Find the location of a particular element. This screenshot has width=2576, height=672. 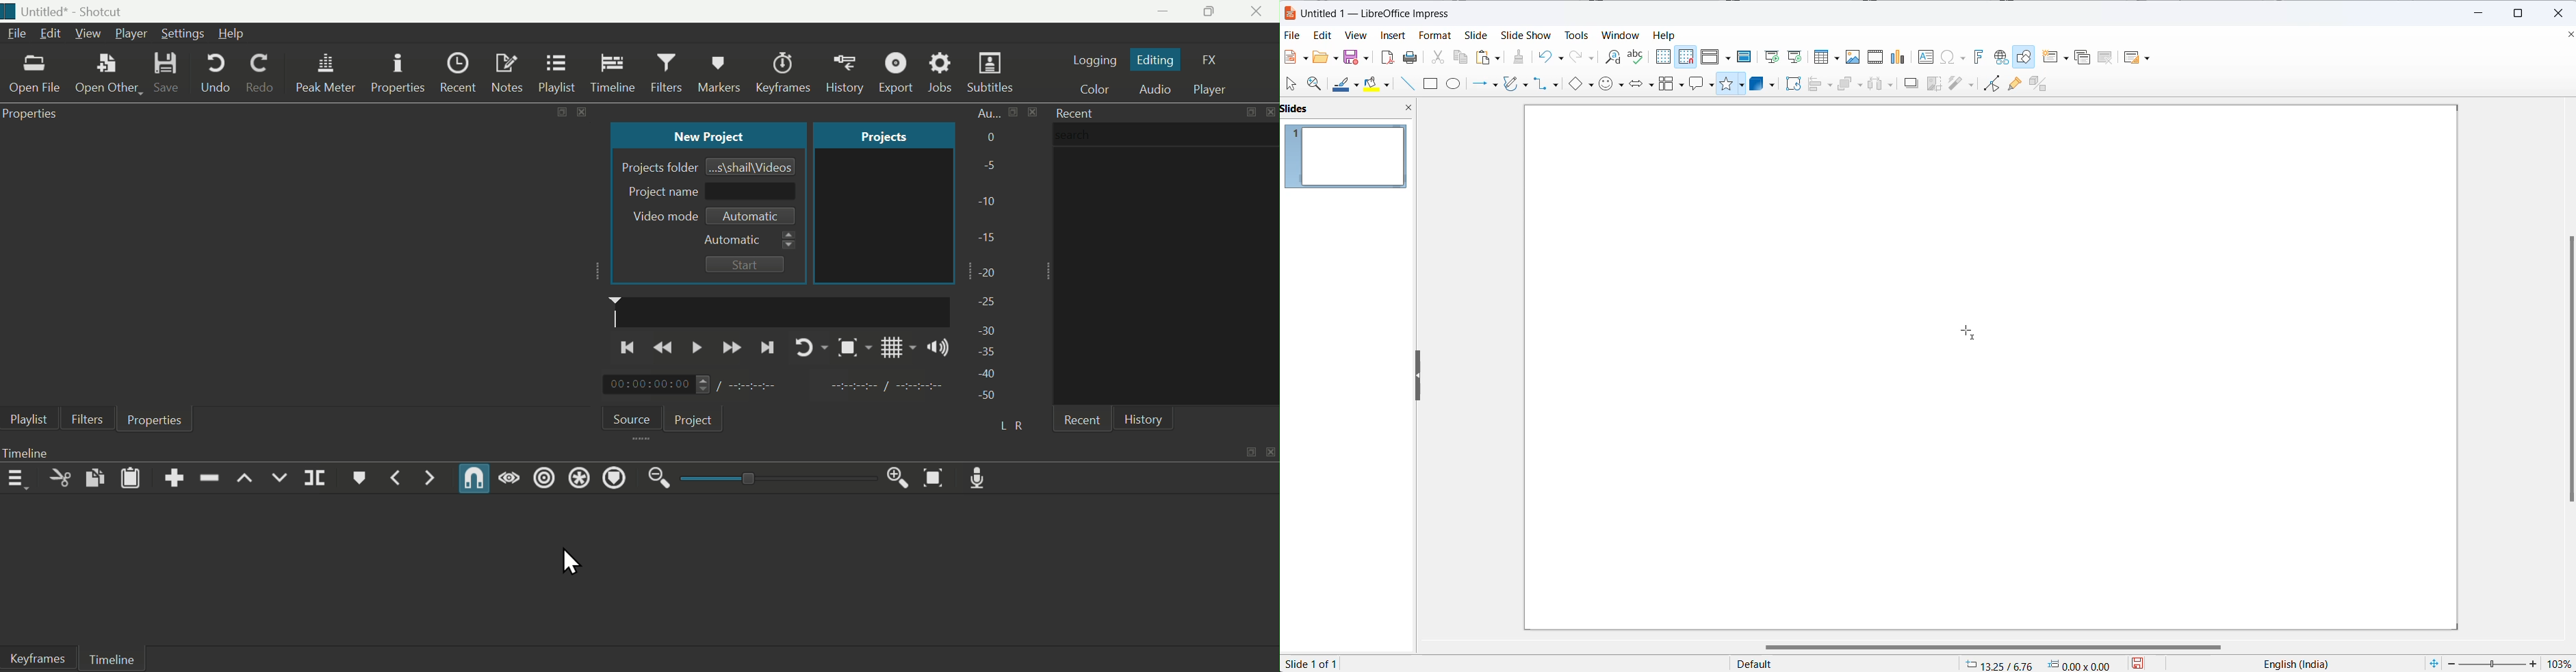

slide is located at coordinates (1480, 34).